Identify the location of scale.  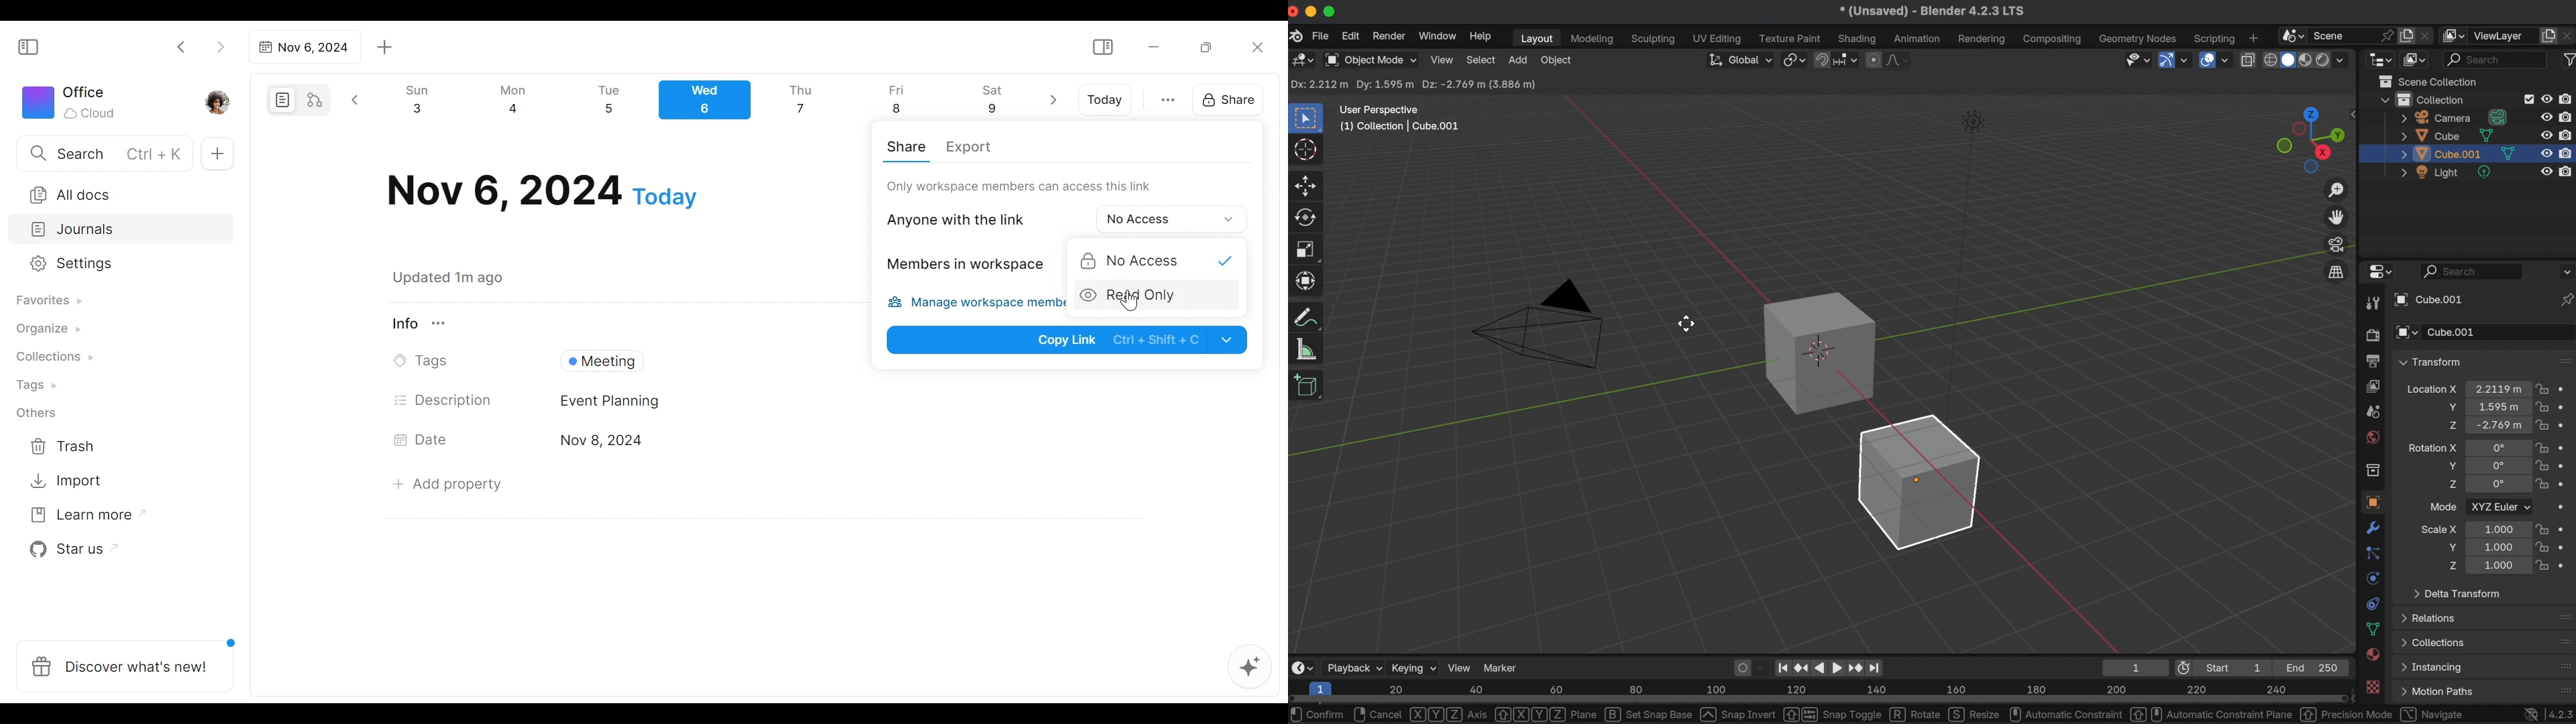
(1308, 280).